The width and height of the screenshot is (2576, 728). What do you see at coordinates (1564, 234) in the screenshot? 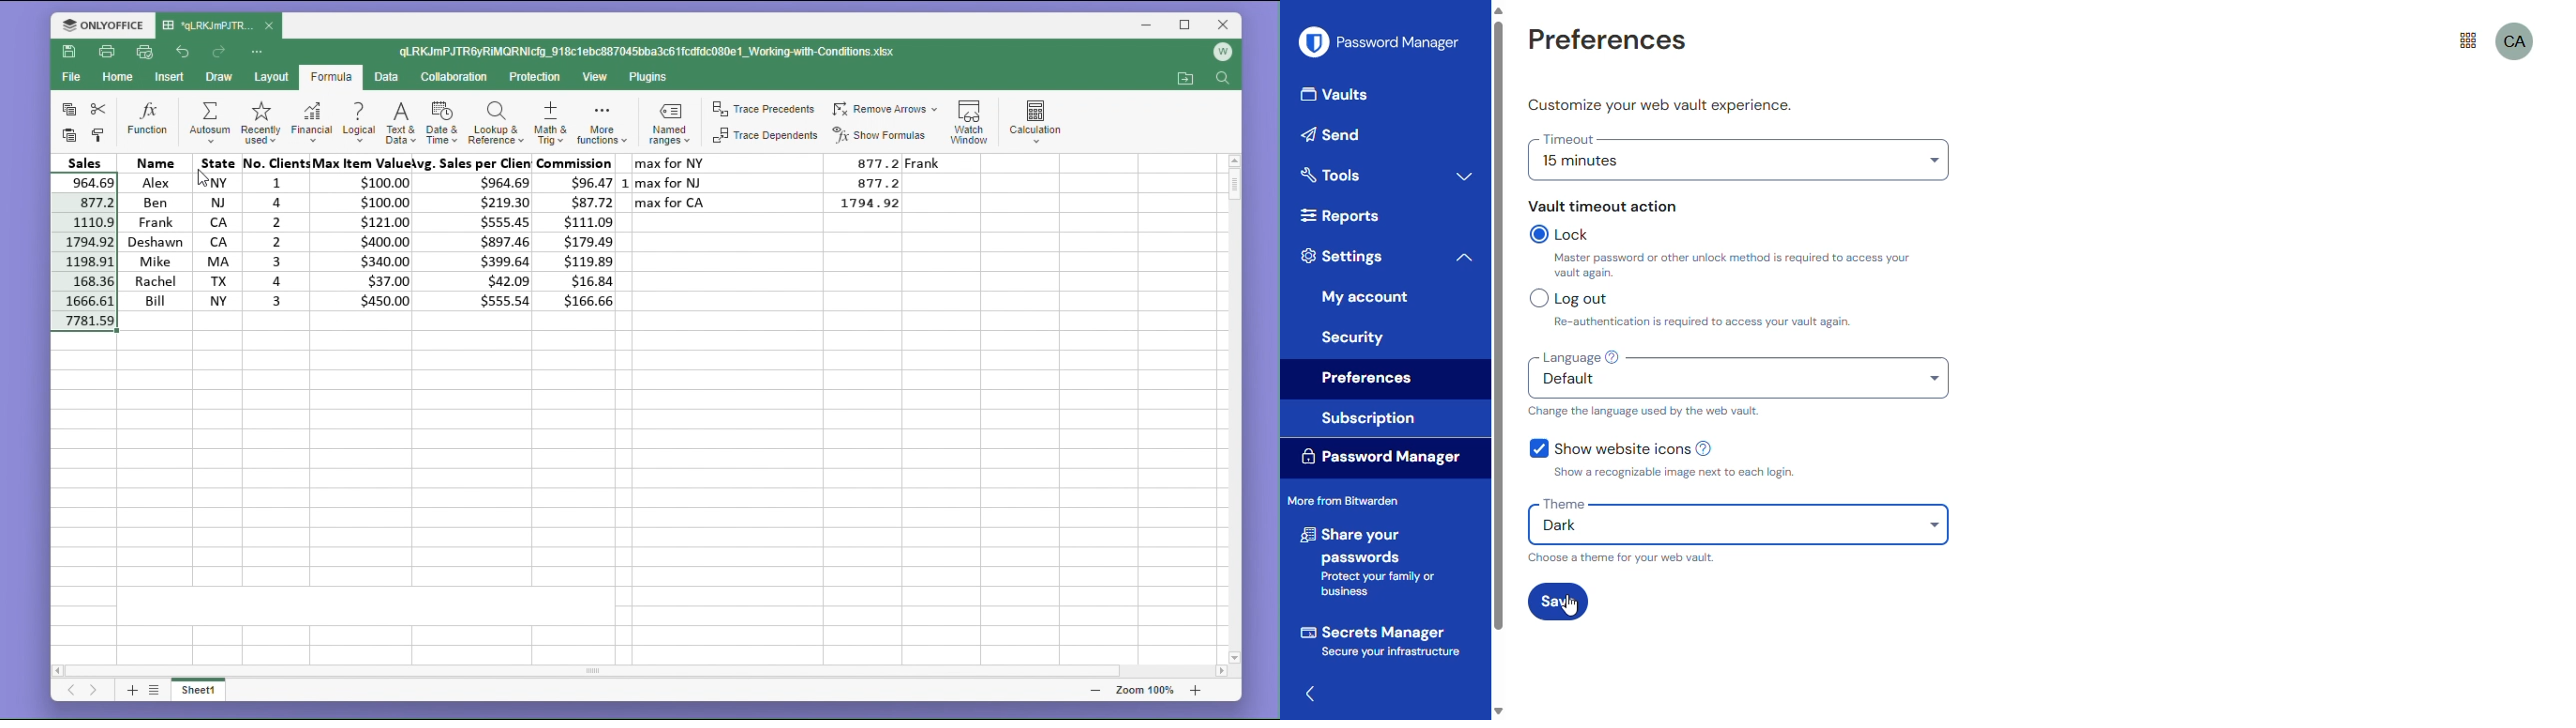
I see `lock` at bounding box center [1564, 234].